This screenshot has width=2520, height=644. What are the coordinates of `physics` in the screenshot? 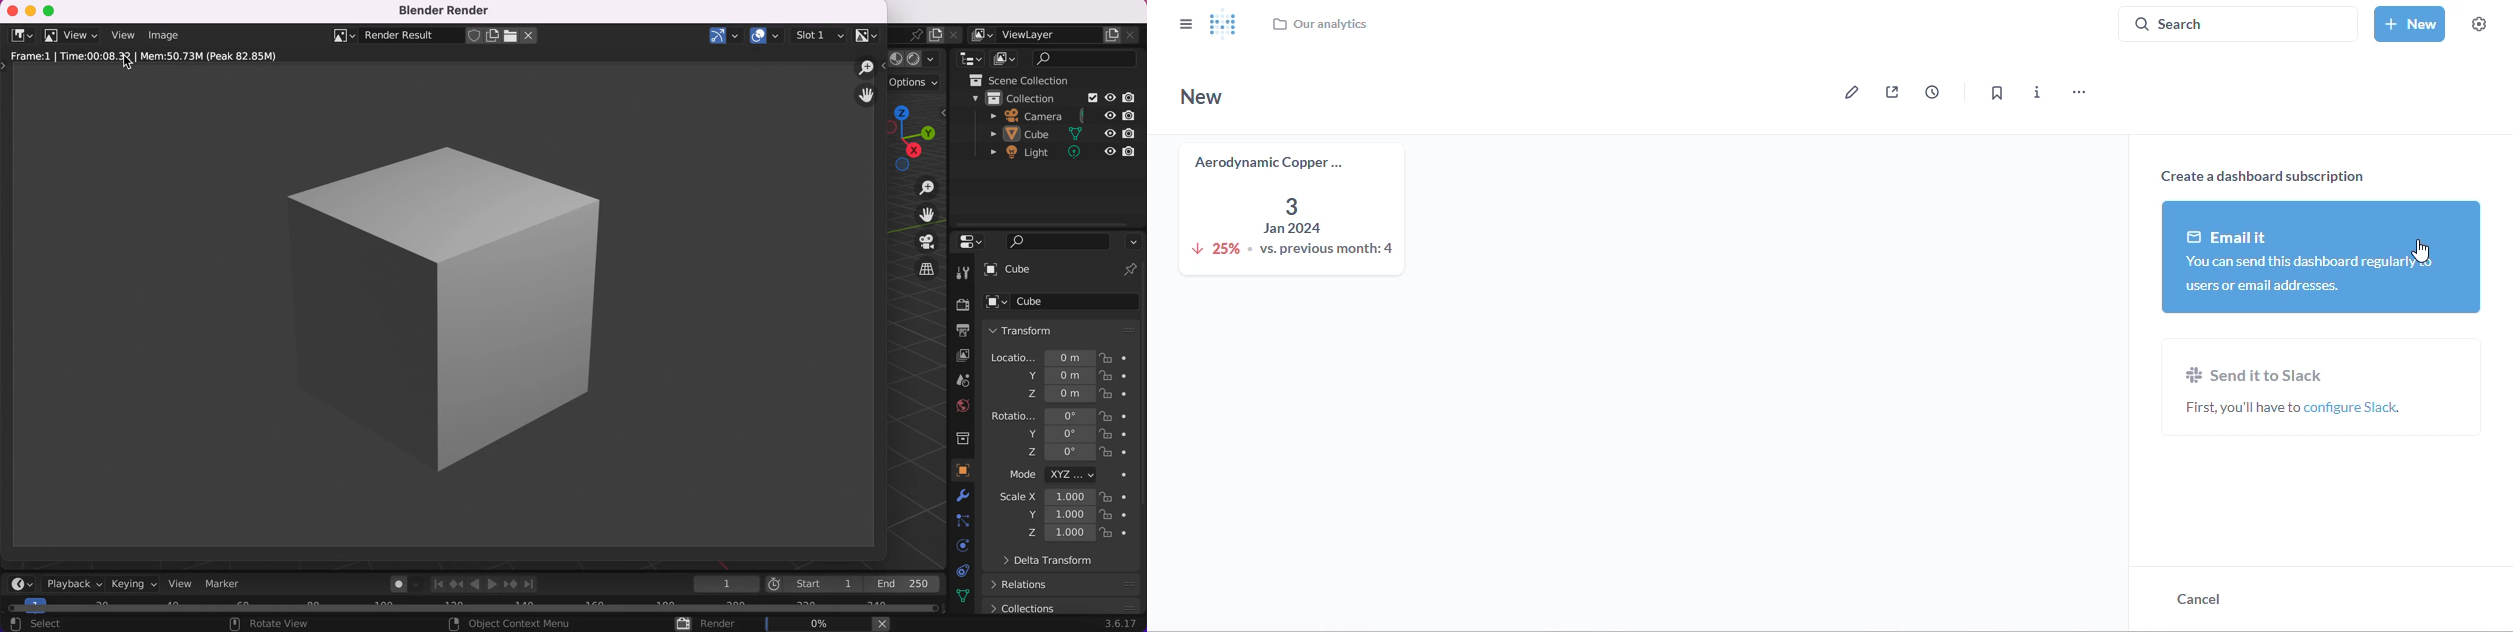 It's located at (957, 546).